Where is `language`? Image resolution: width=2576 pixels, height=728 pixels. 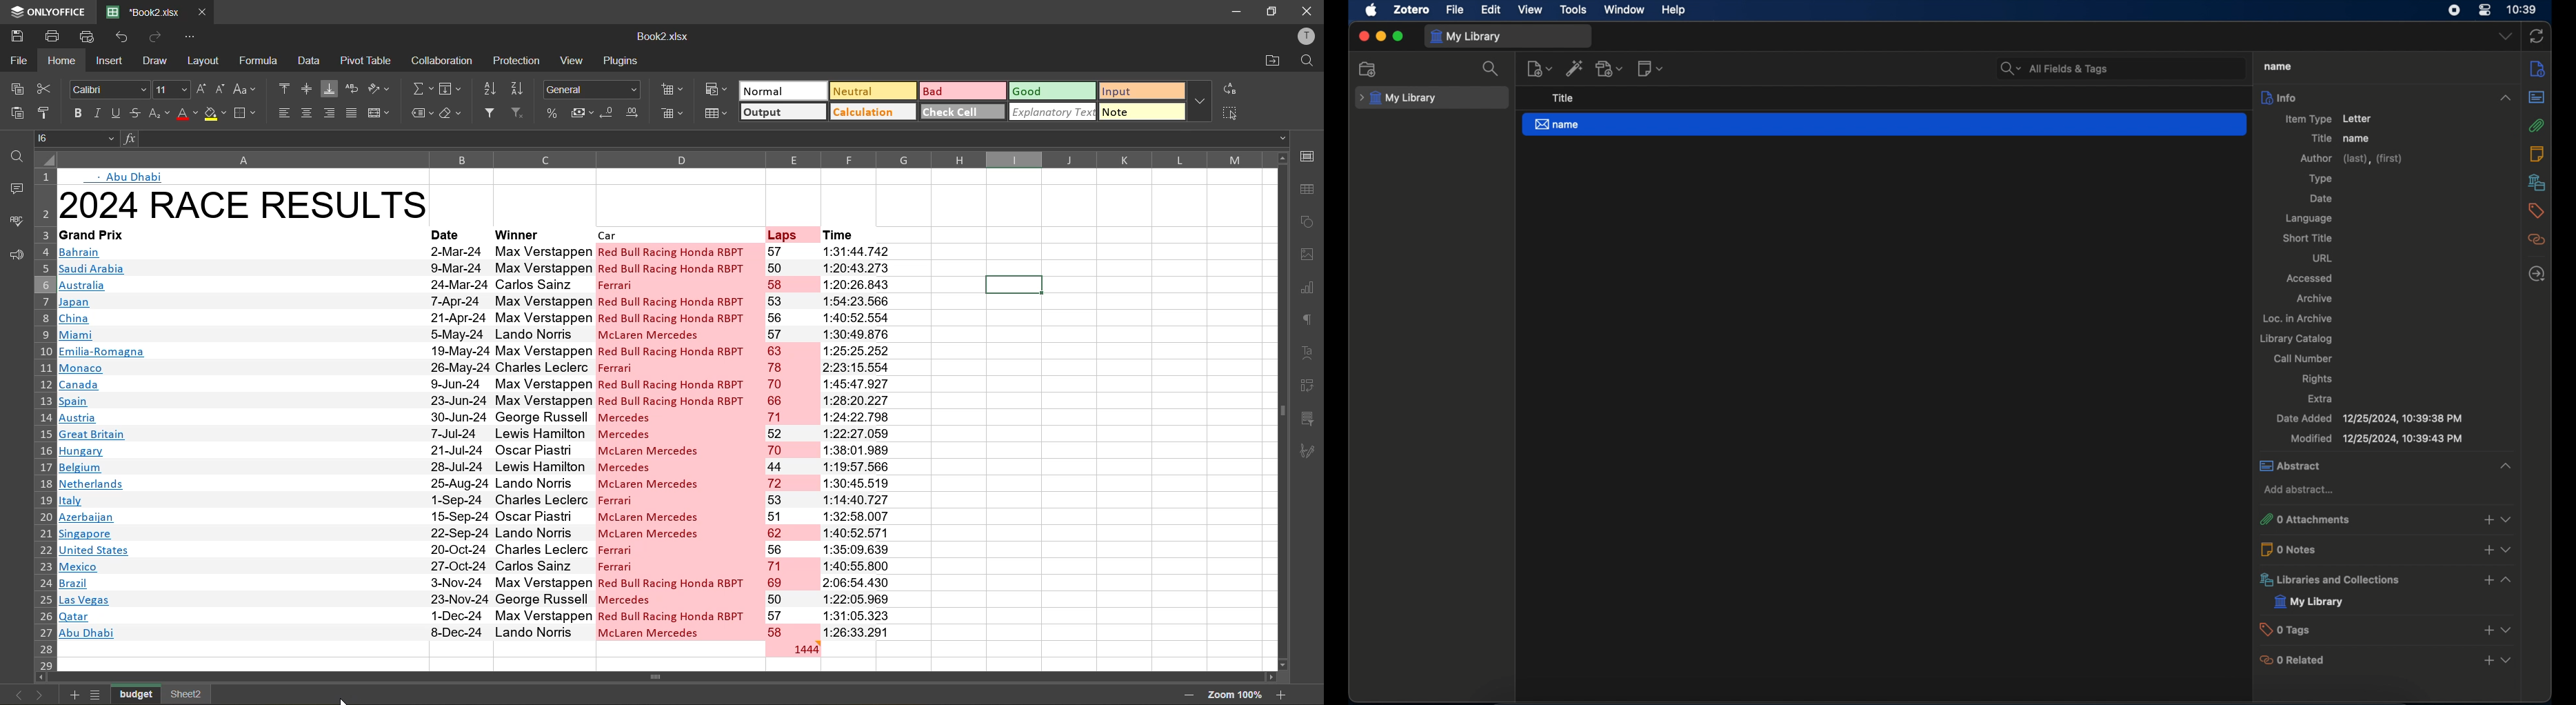
language is located at coordinates (2313, 218).